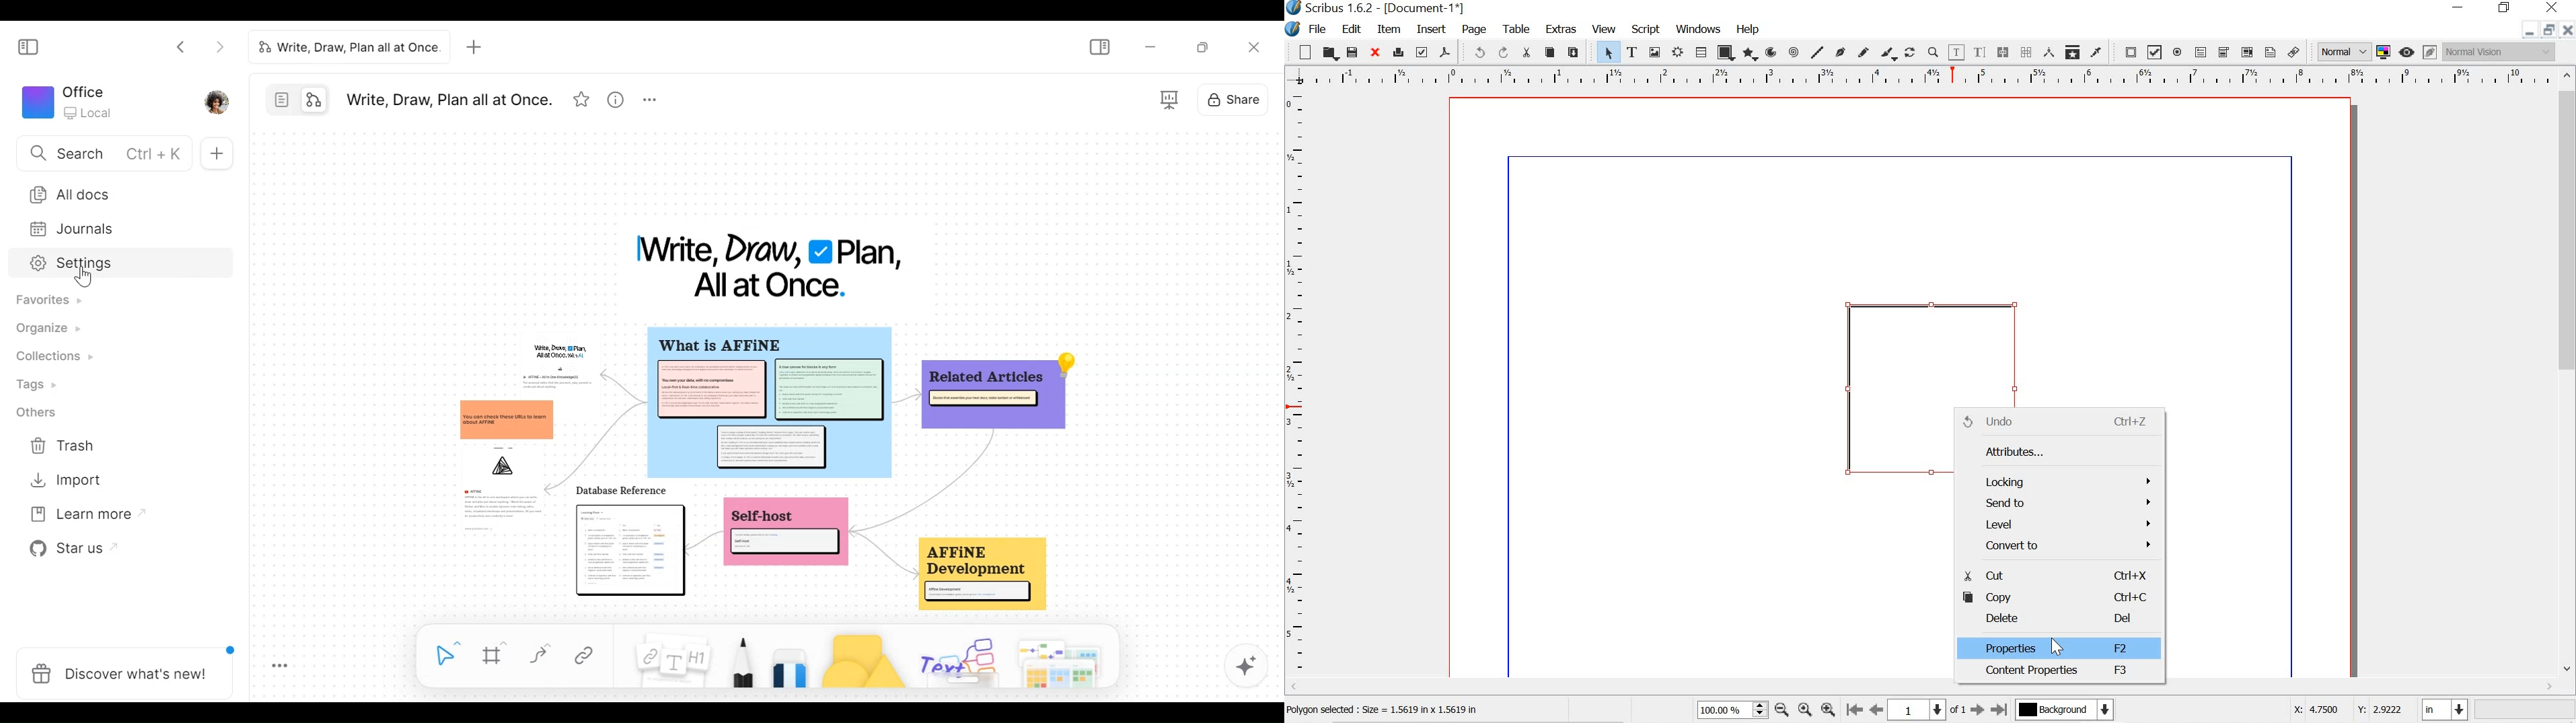 This screenshot has width=2576, height=728. What do you see at coordinates (2058, 646) in the screenshot?
I see `cursor` at bounding box center [2058, 646].